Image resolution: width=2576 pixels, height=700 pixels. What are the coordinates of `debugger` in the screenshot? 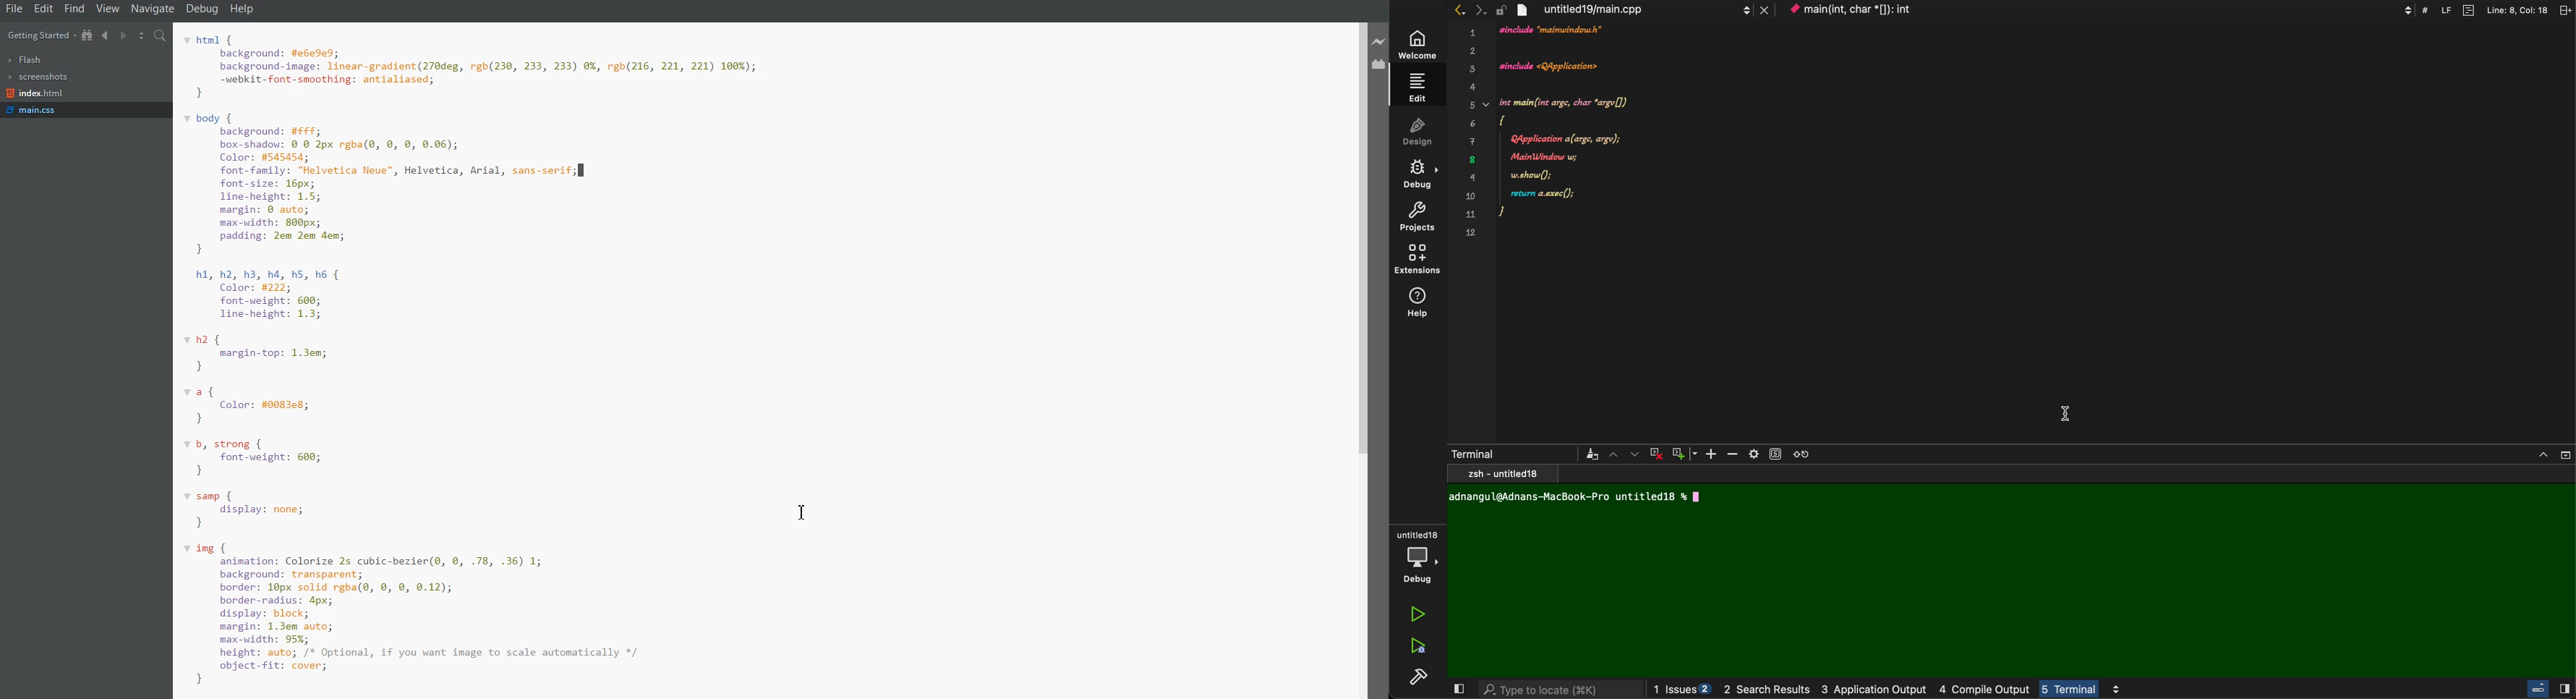 It's located at (1417, 555).